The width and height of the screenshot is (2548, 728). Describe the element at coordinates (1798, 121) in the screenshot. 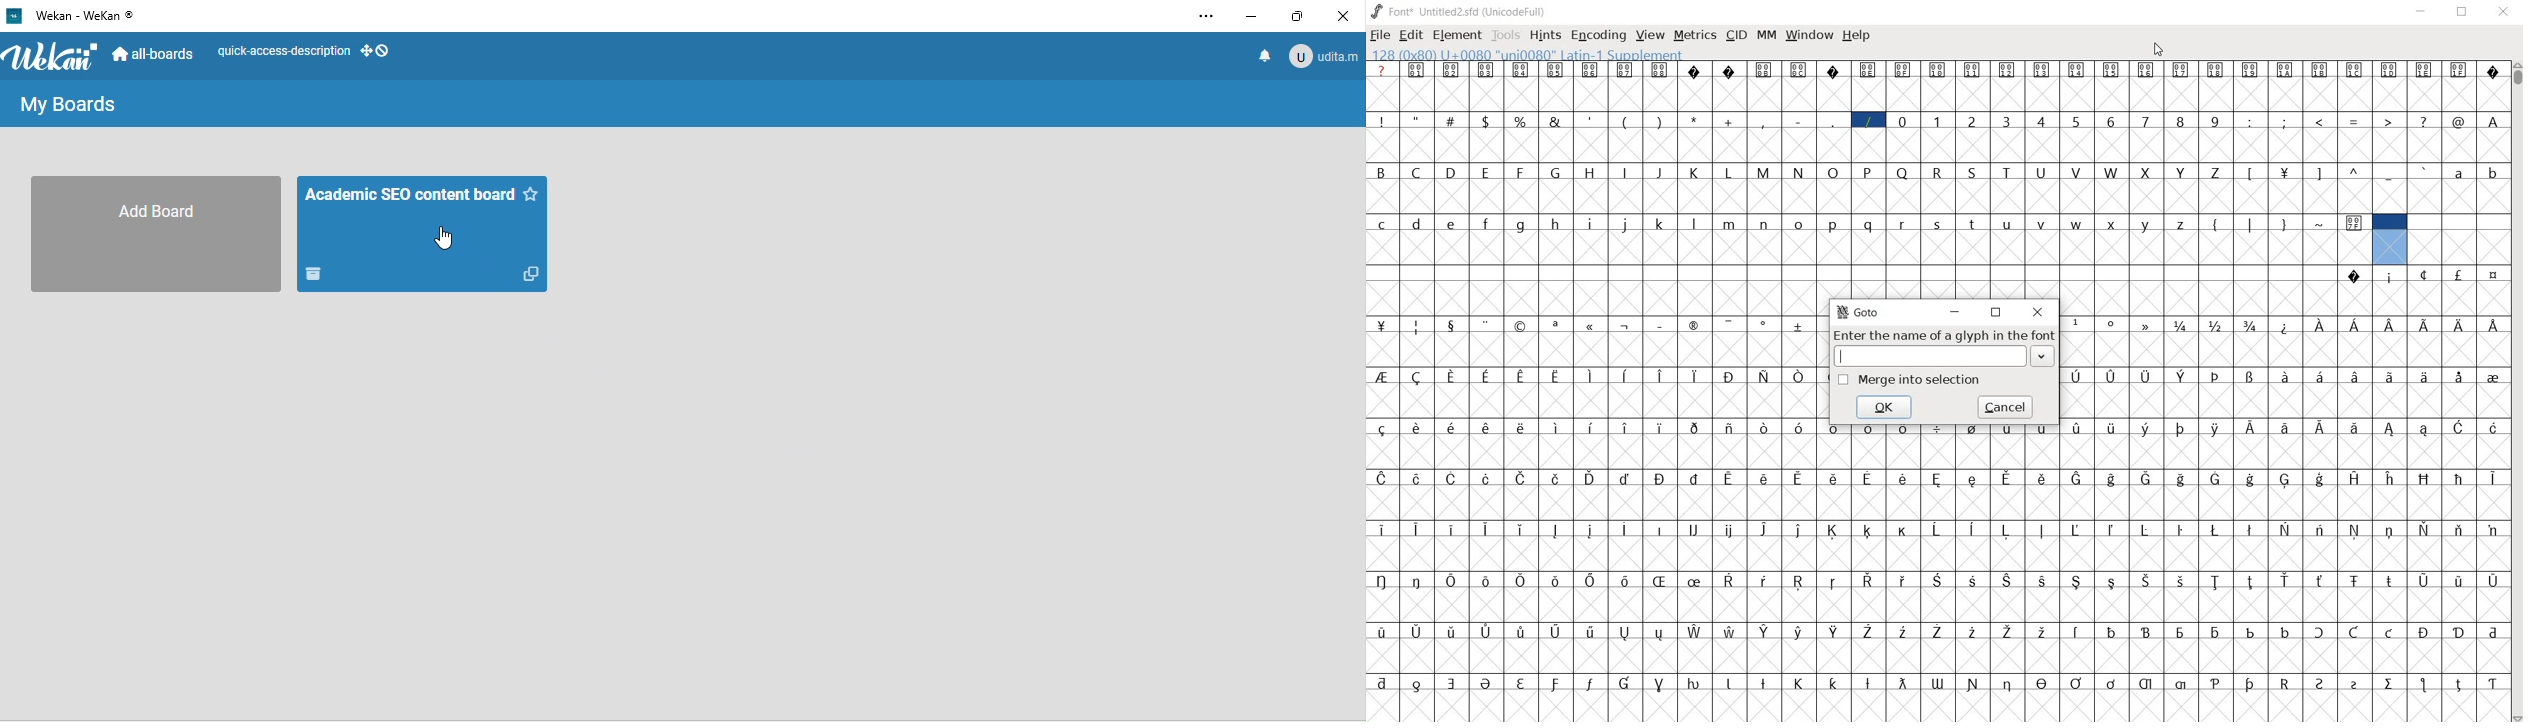

I see `-` at that location.